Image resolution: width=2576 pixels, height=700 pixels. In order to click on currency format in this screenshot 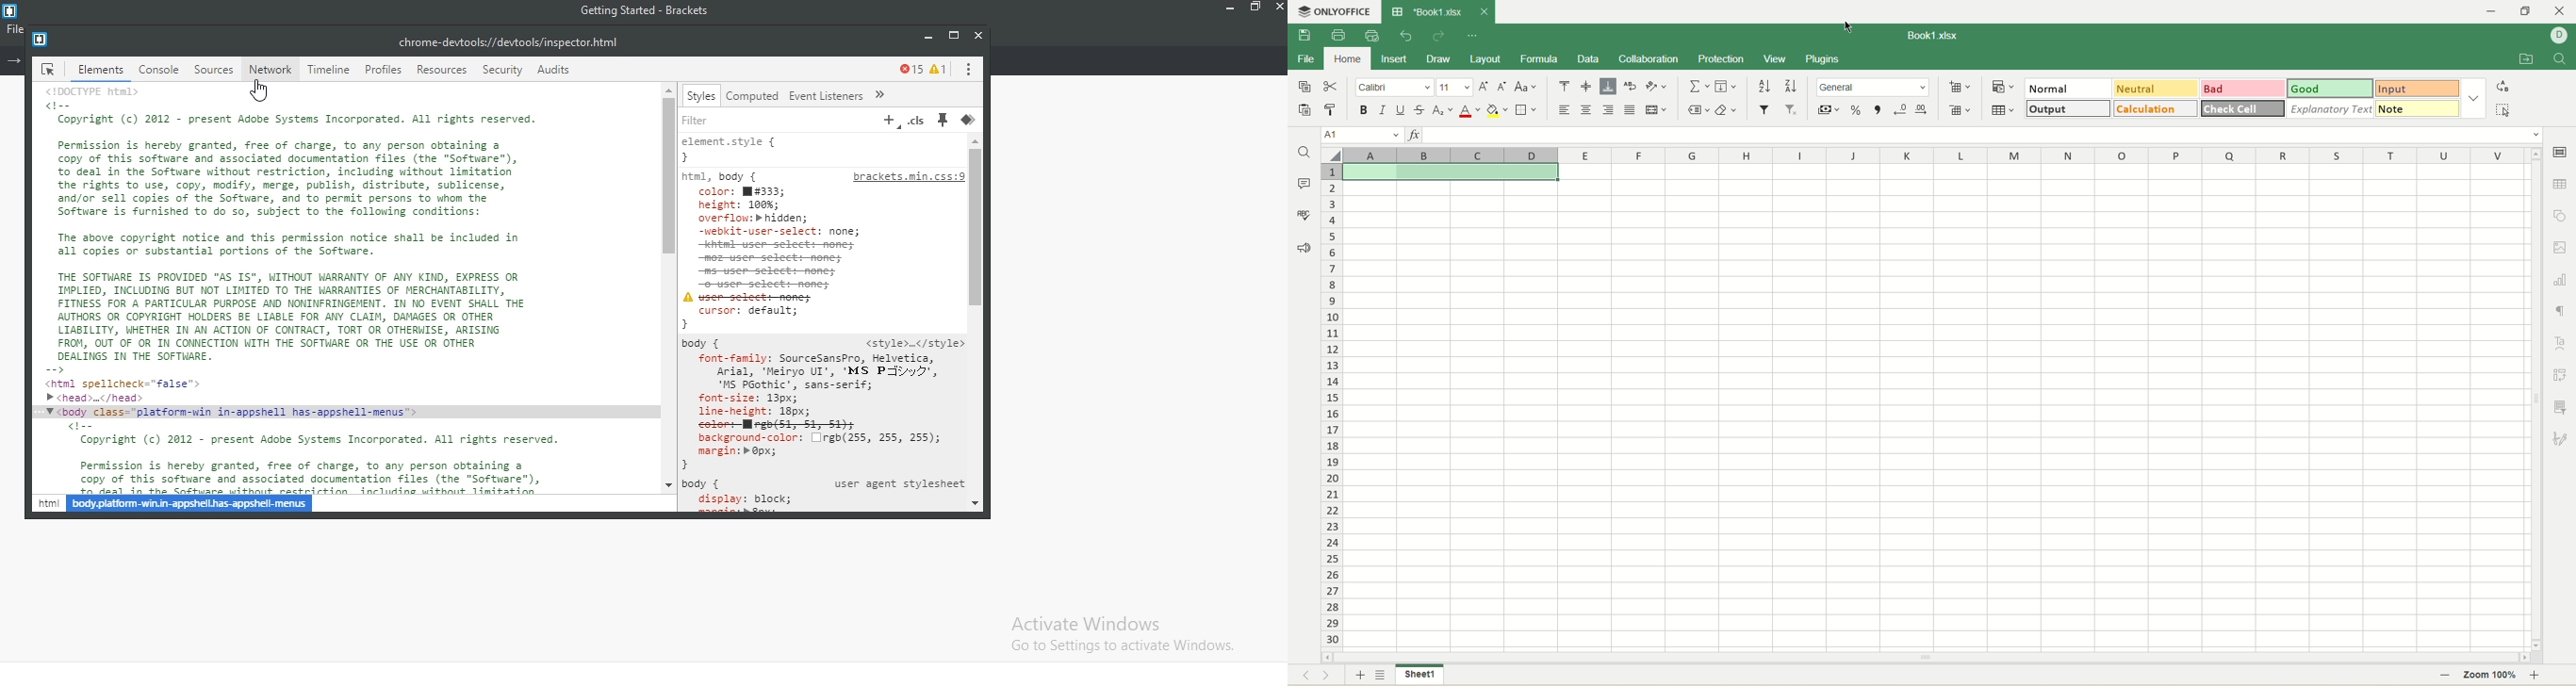, I will do `click(1829, 108)`.